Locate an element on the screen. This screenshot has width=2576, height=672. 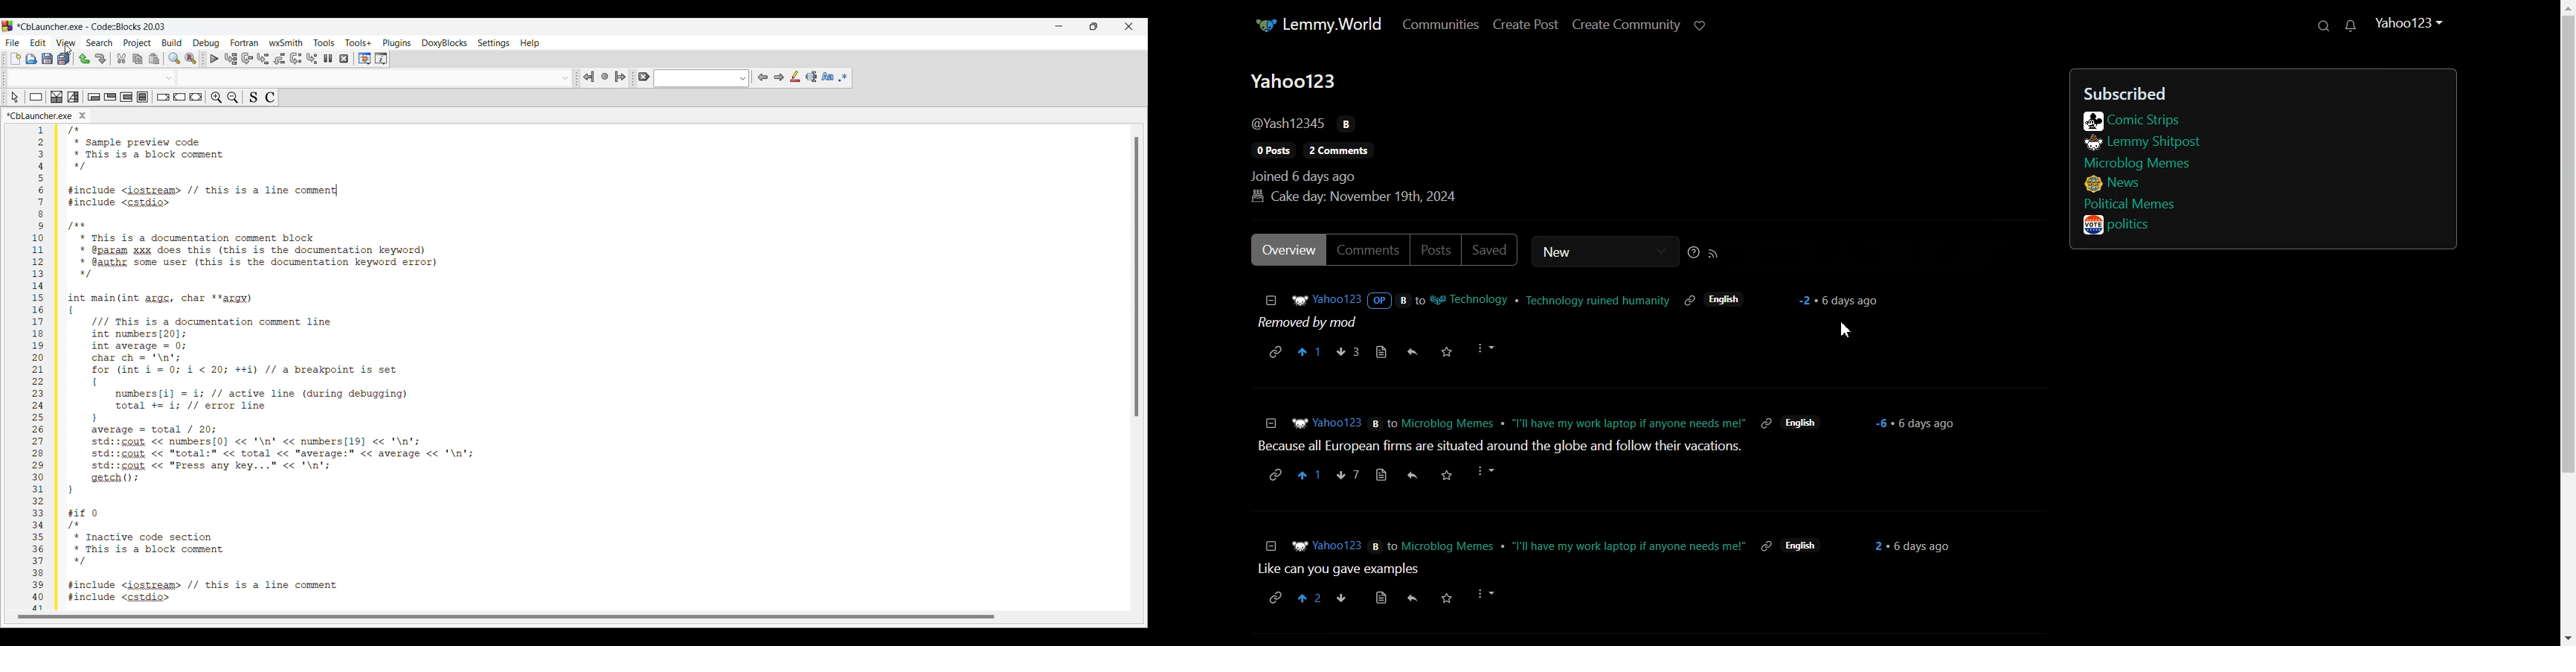
Debugging windows is located at coordinates (365, 59).